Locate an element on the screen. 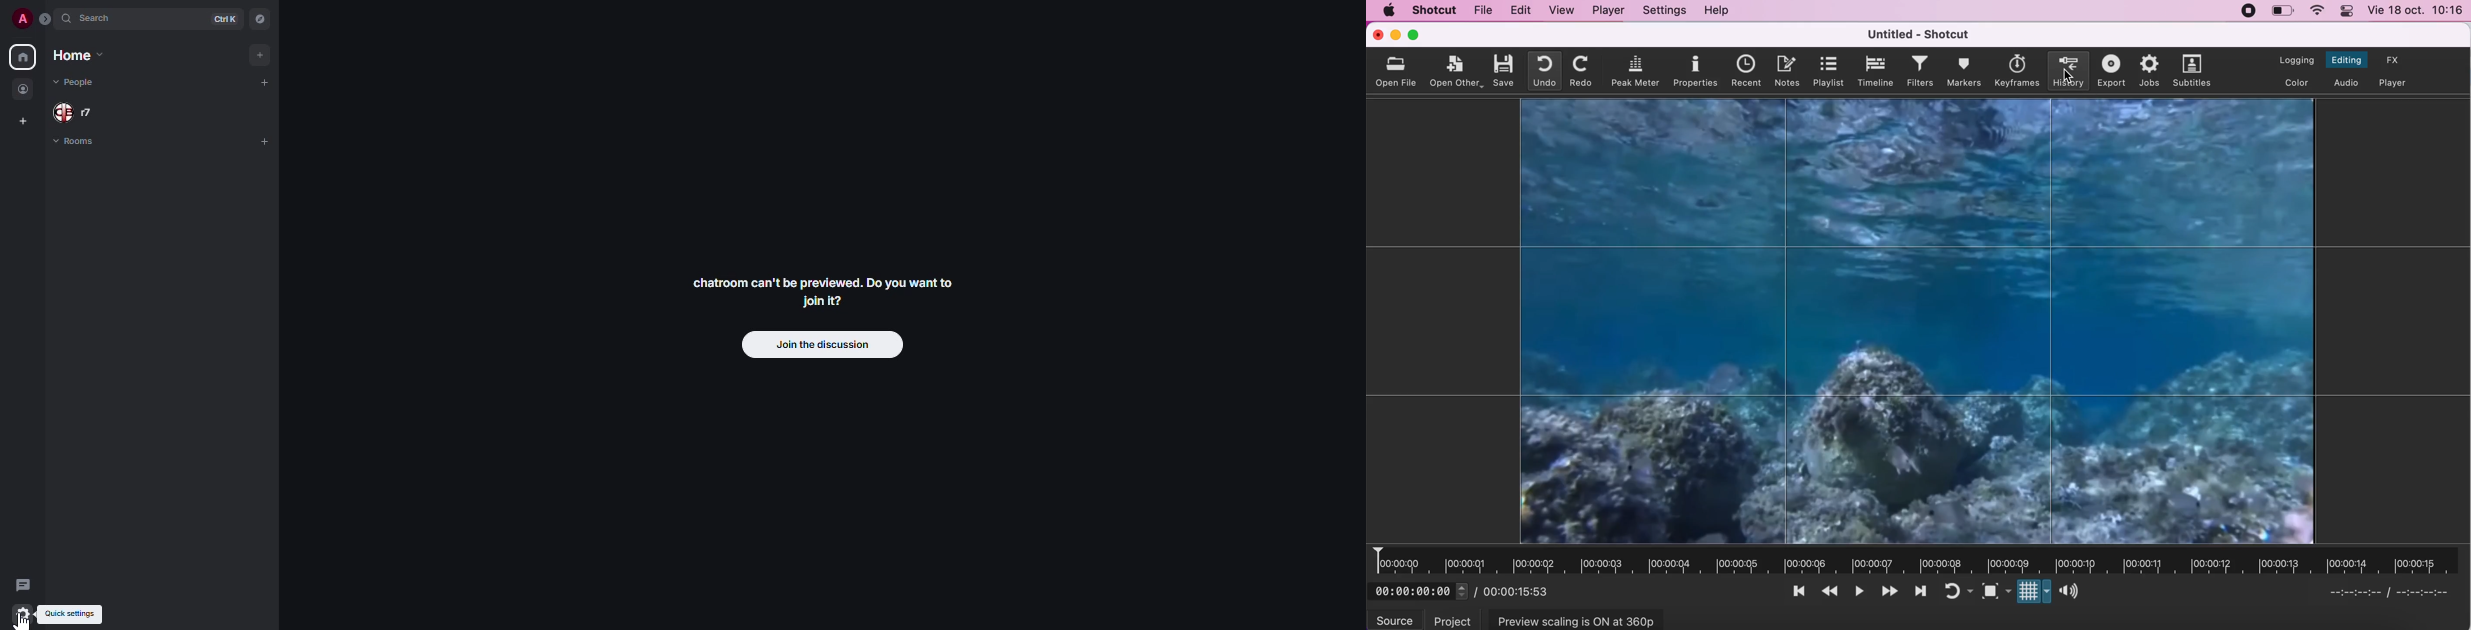 The height and width of the screenshot is (644, 2492). switch to the color layout is located at coordinates (2295, 83).